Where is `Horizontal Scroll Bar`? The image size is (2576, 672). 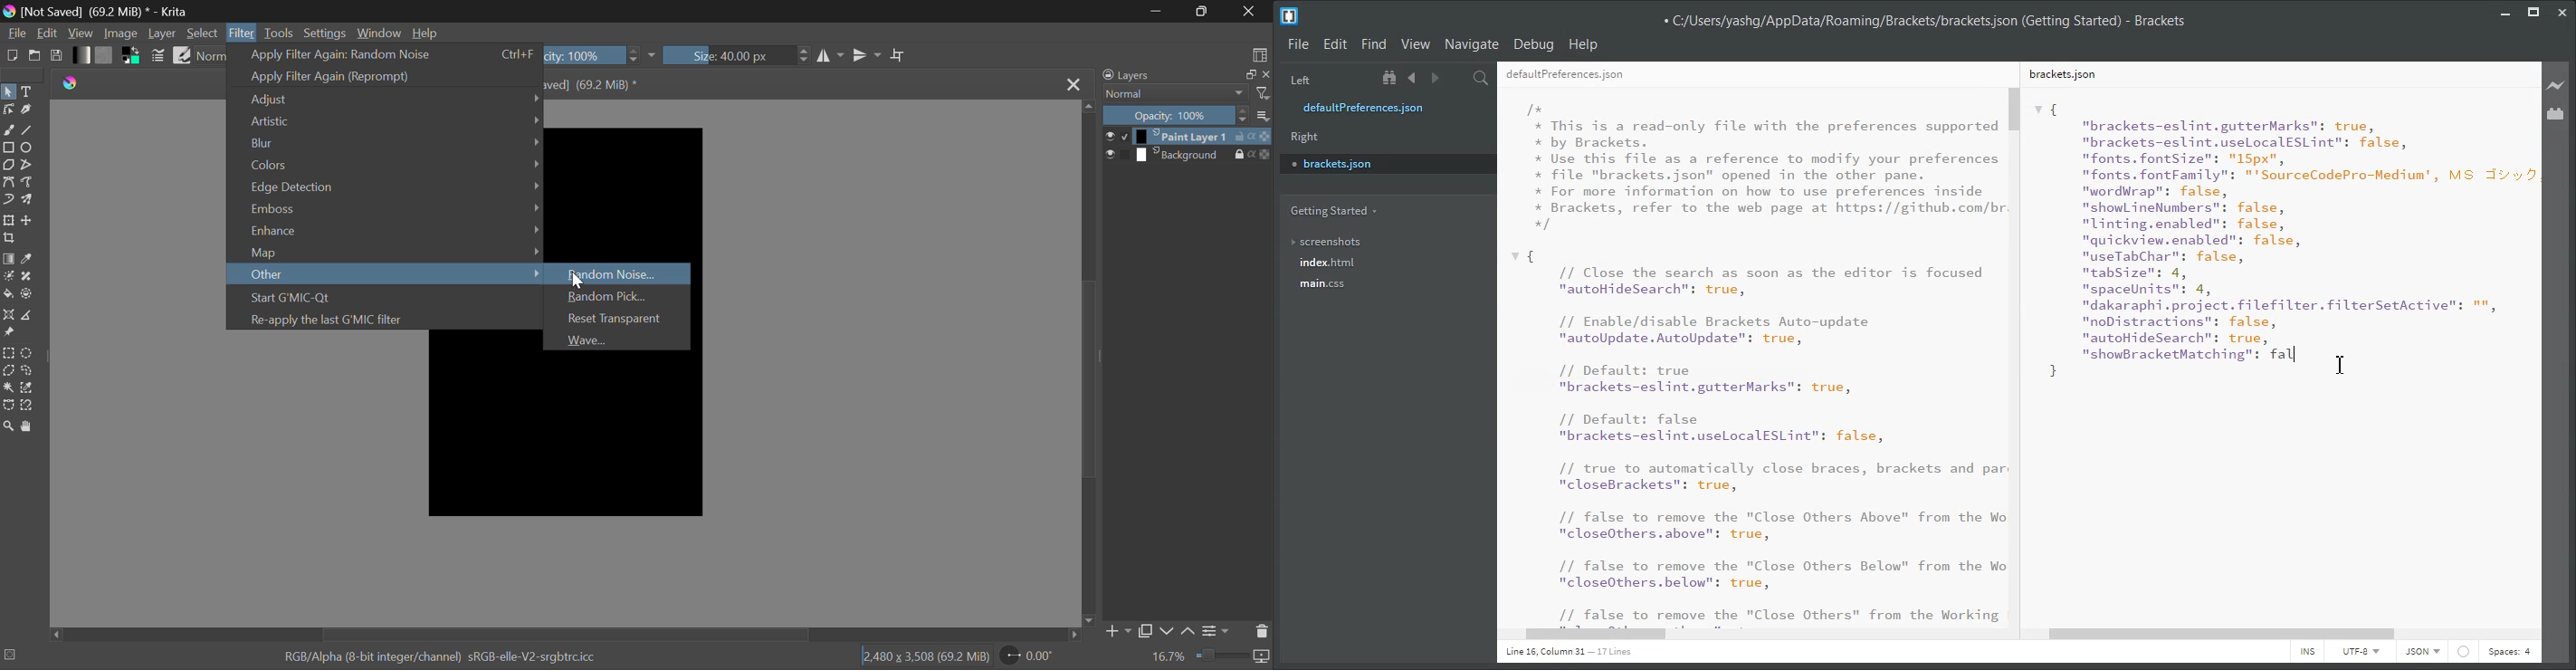 Horizontal Scroll Bar is located at coordinates (2283, 635).